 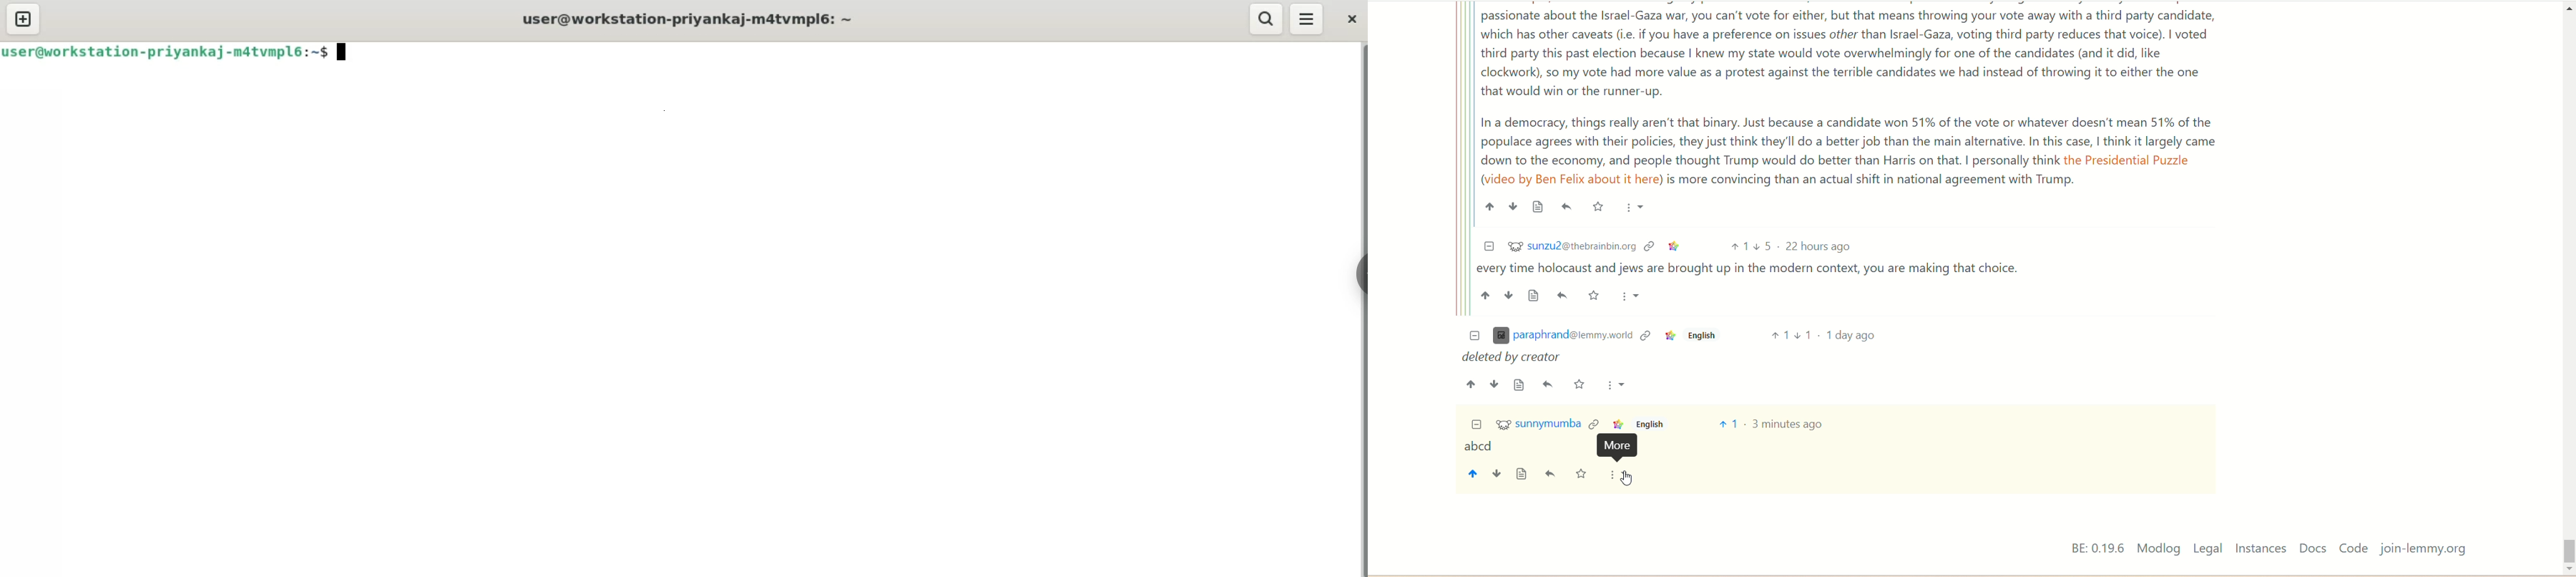 I want to click on Collapse, so click(x=1475, y=336).